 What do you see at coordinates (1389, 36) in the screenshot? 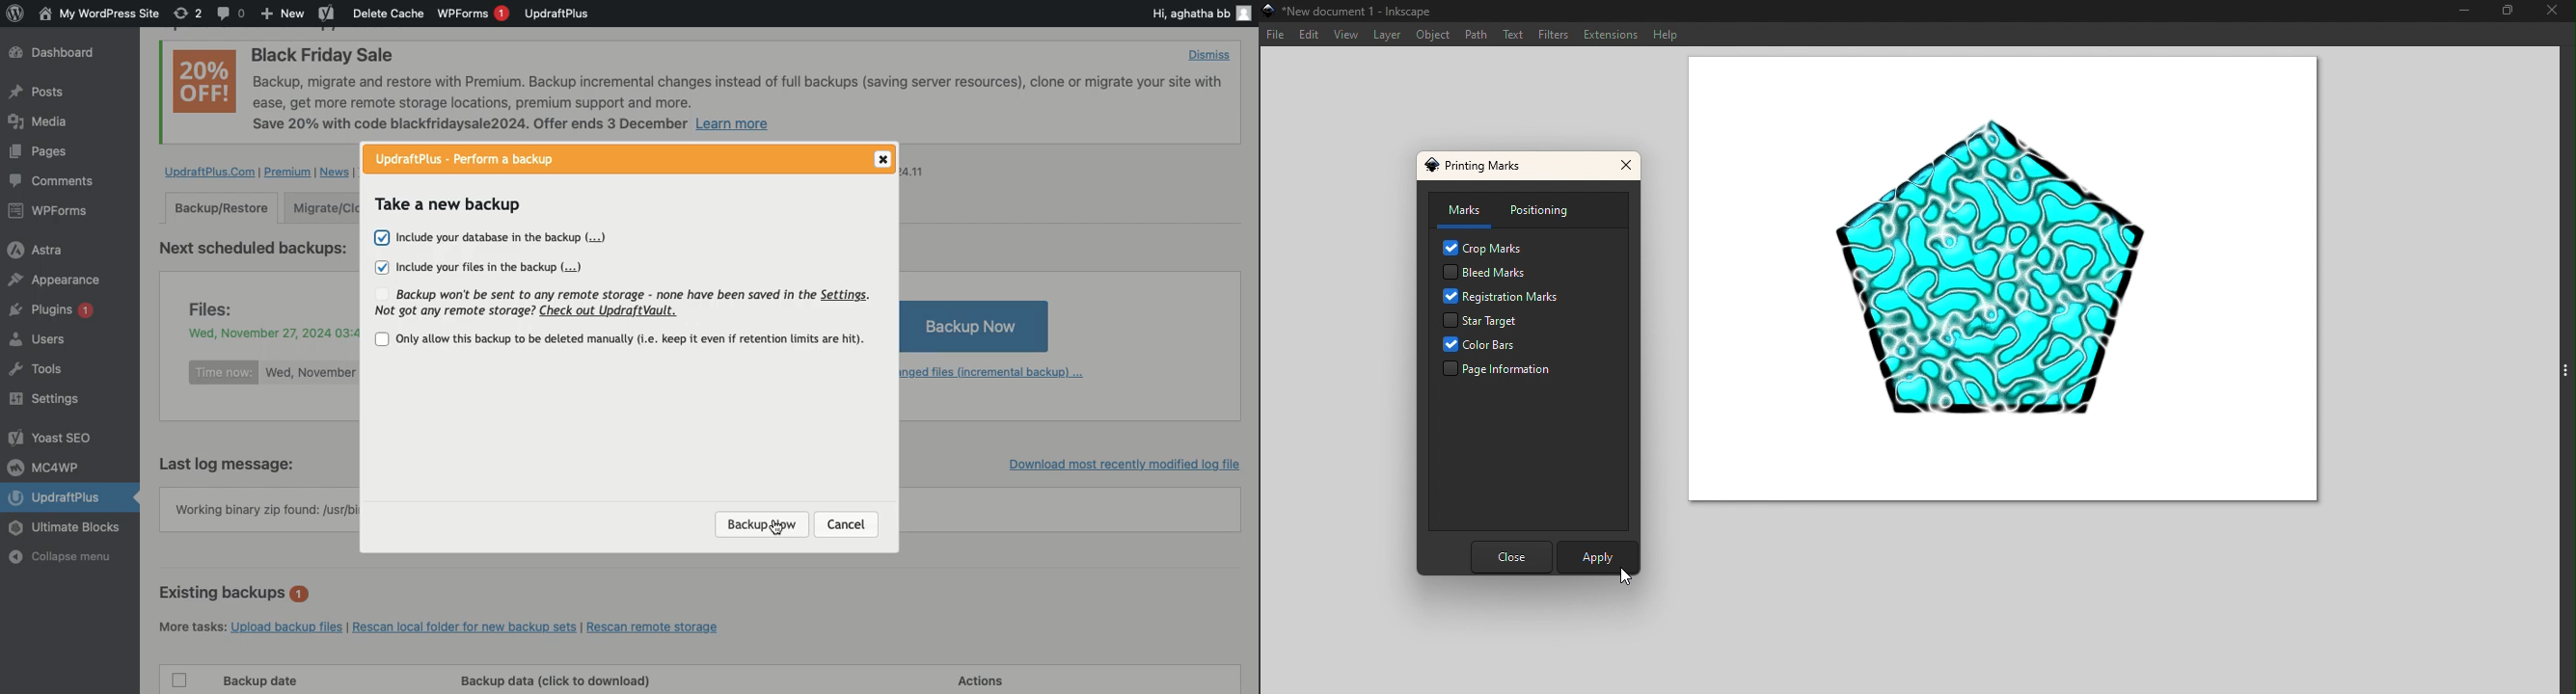
I see `Layer` at bounding box center [1389, 36].